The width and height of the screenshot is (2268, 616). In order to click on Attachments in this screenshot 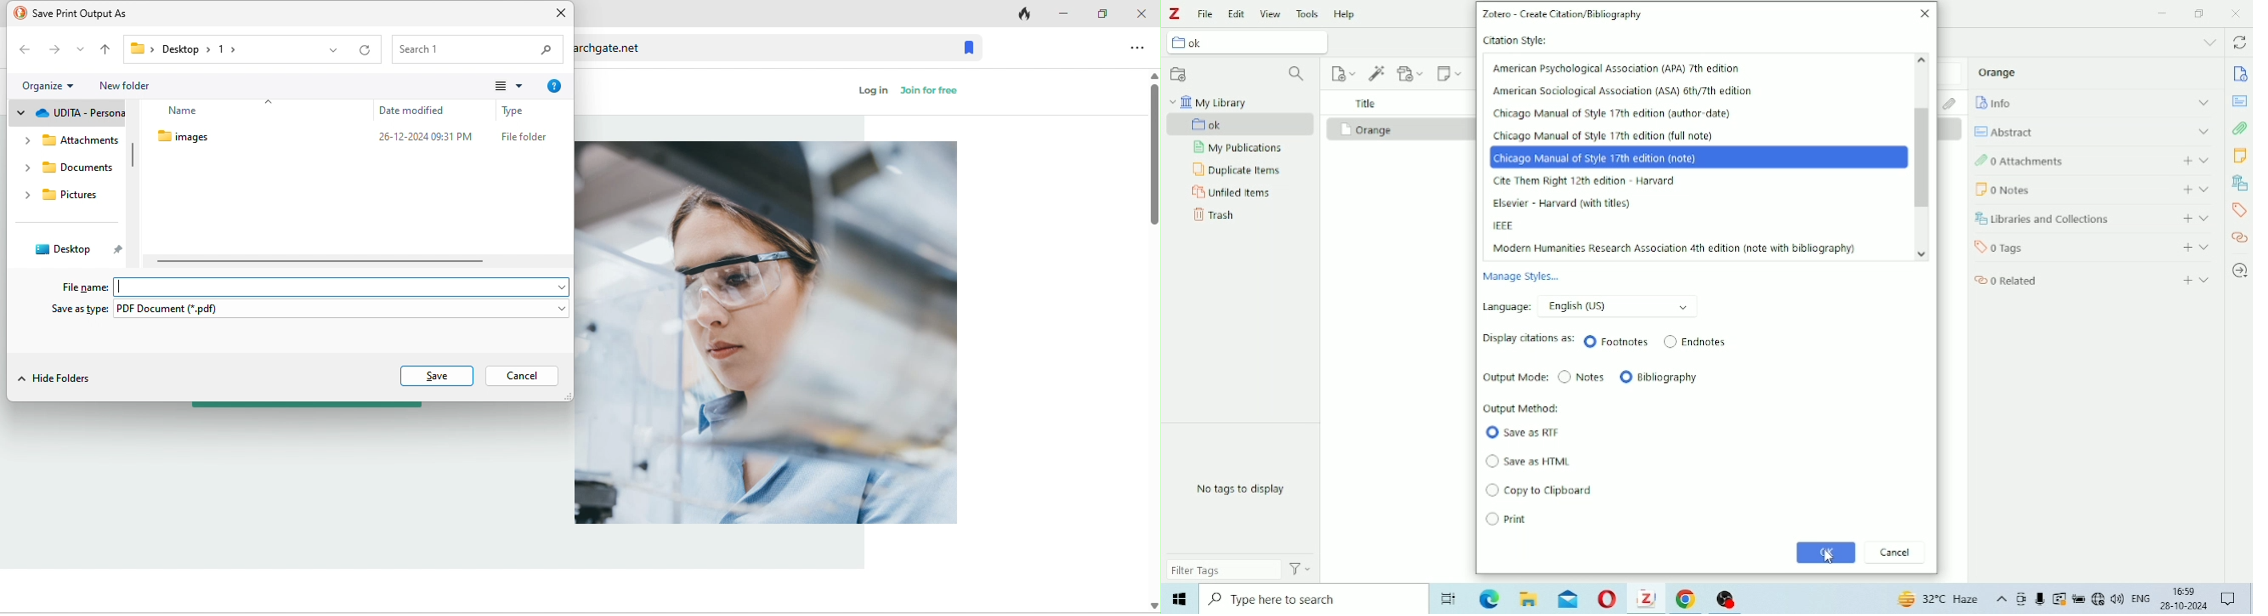, I will do `click(1952, 103)`.